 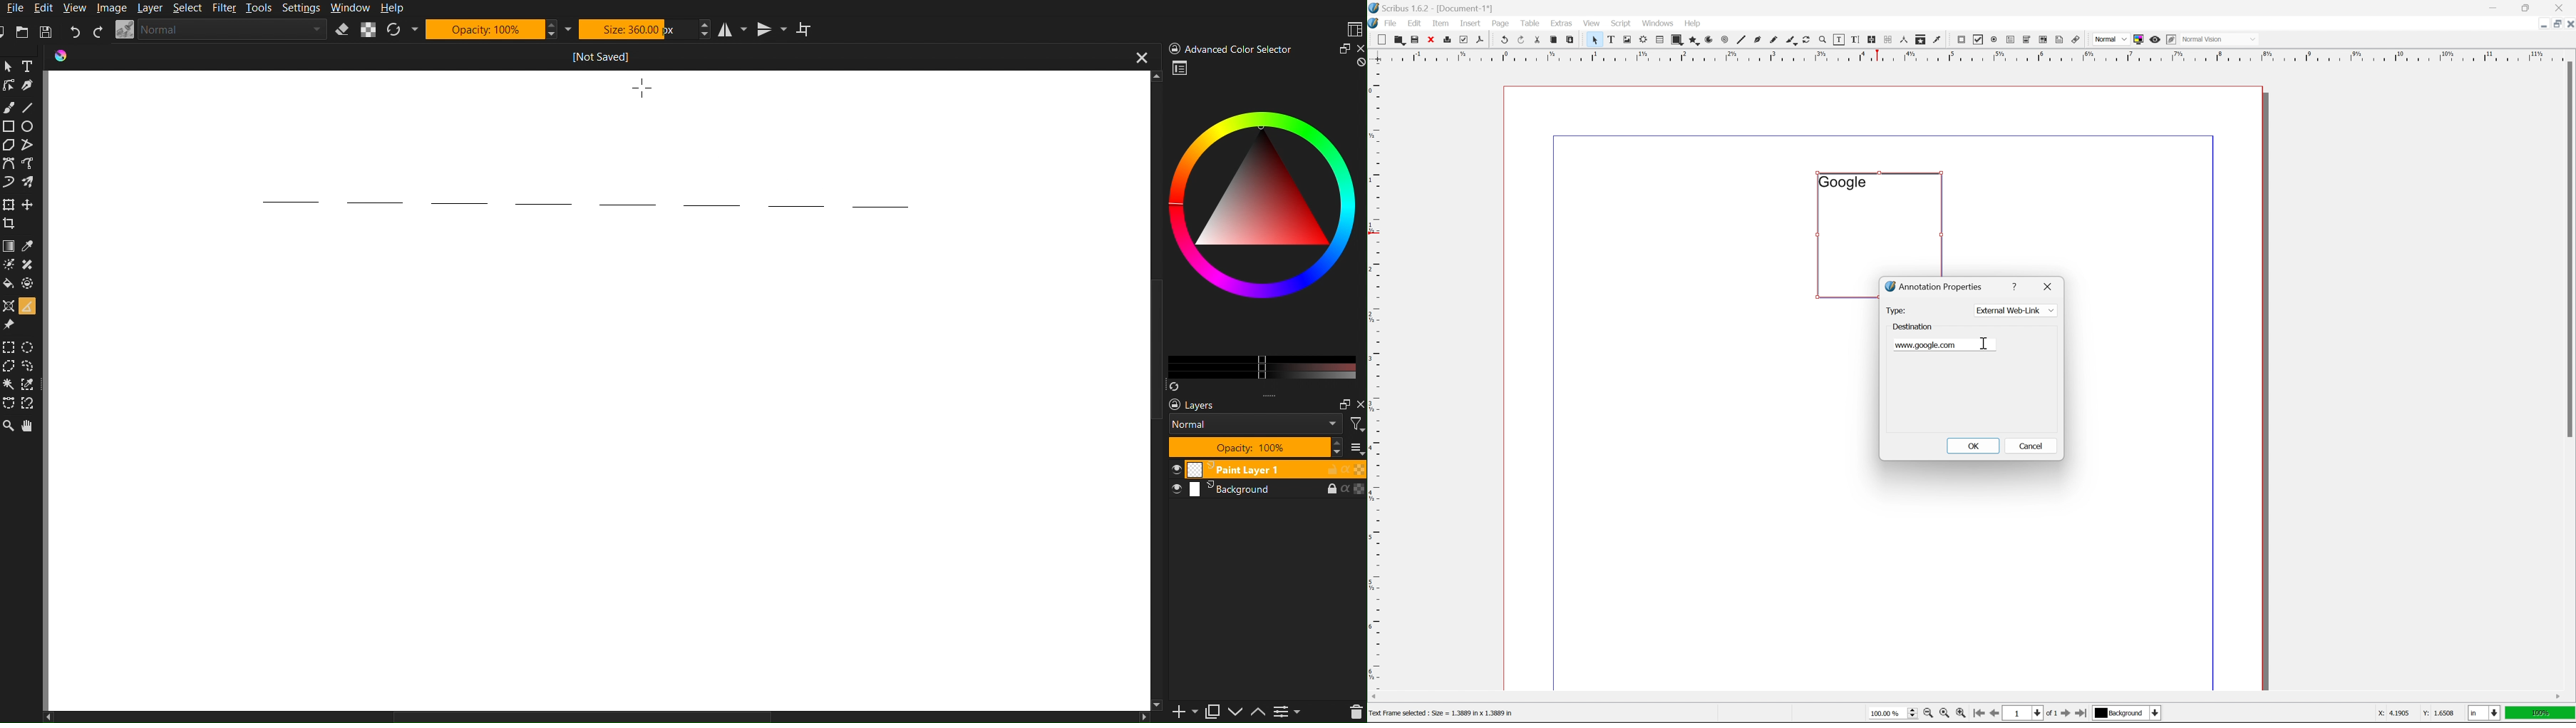 I want to click on Cursor, so click(x=645, y=88).